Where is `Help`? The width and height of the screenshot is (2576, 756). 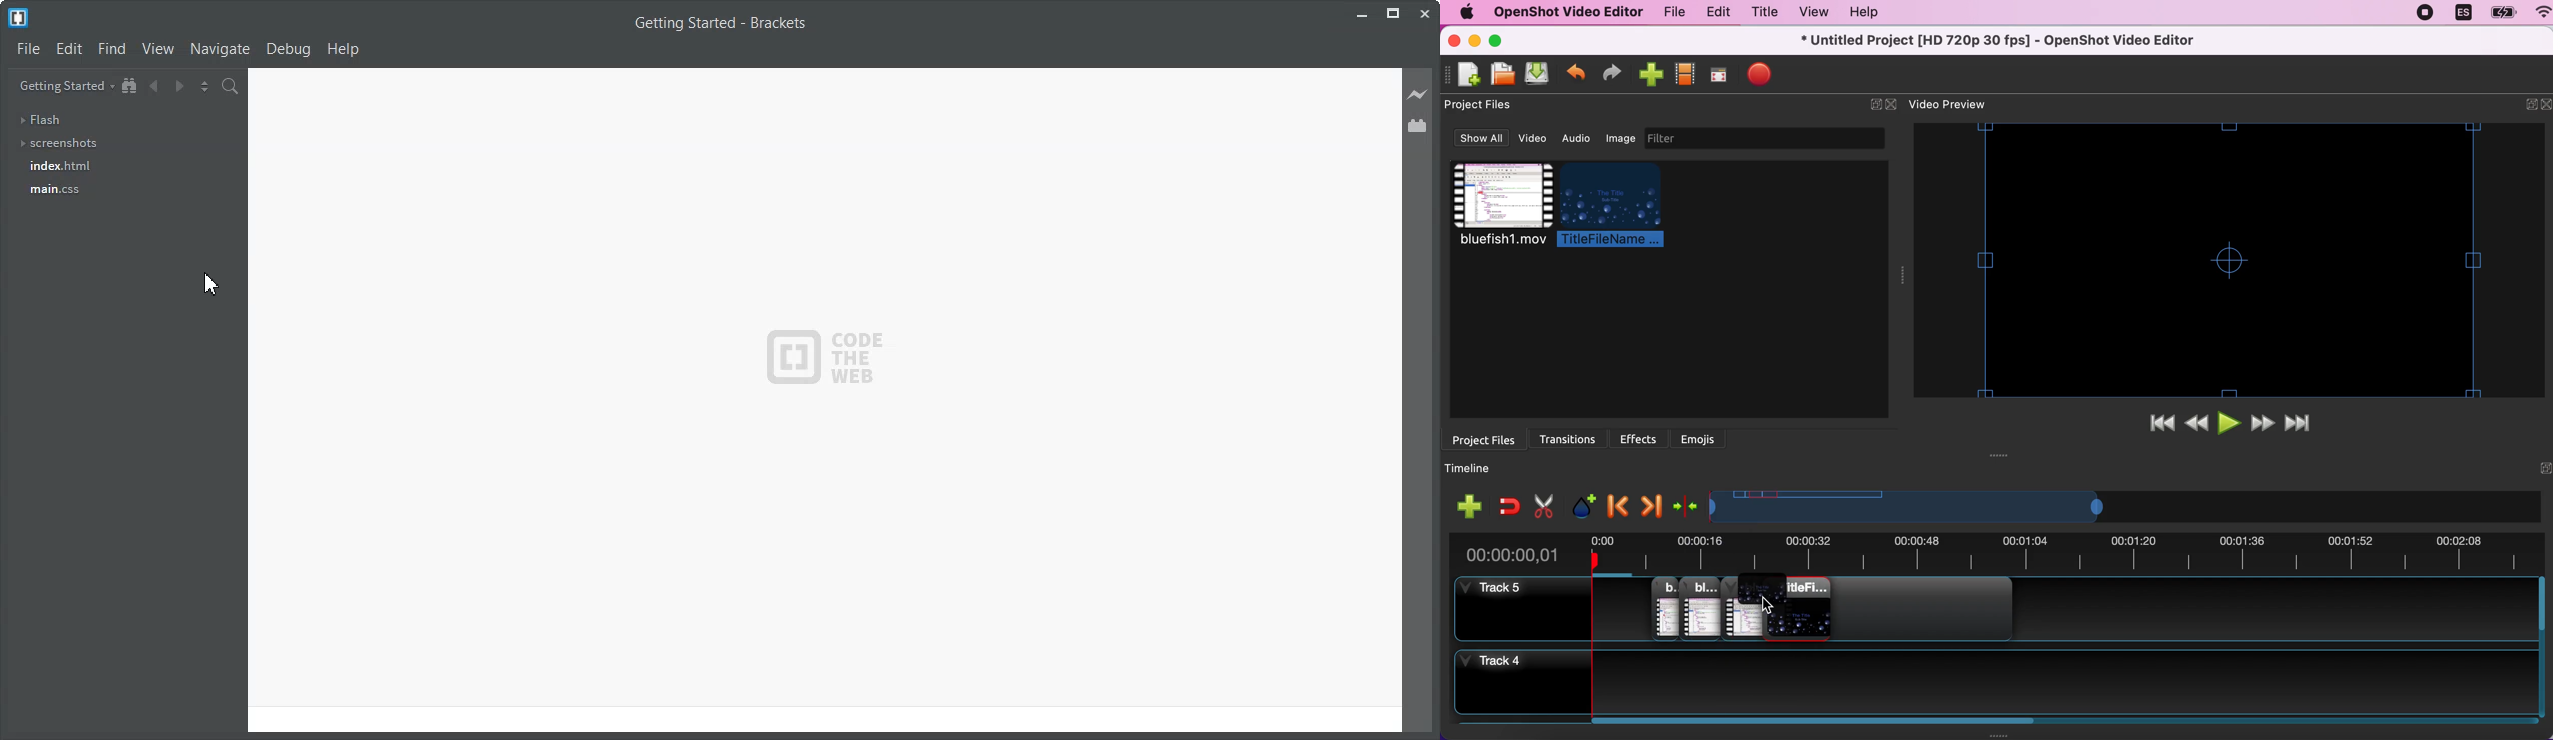
Help is located at coordinates (344, 49).